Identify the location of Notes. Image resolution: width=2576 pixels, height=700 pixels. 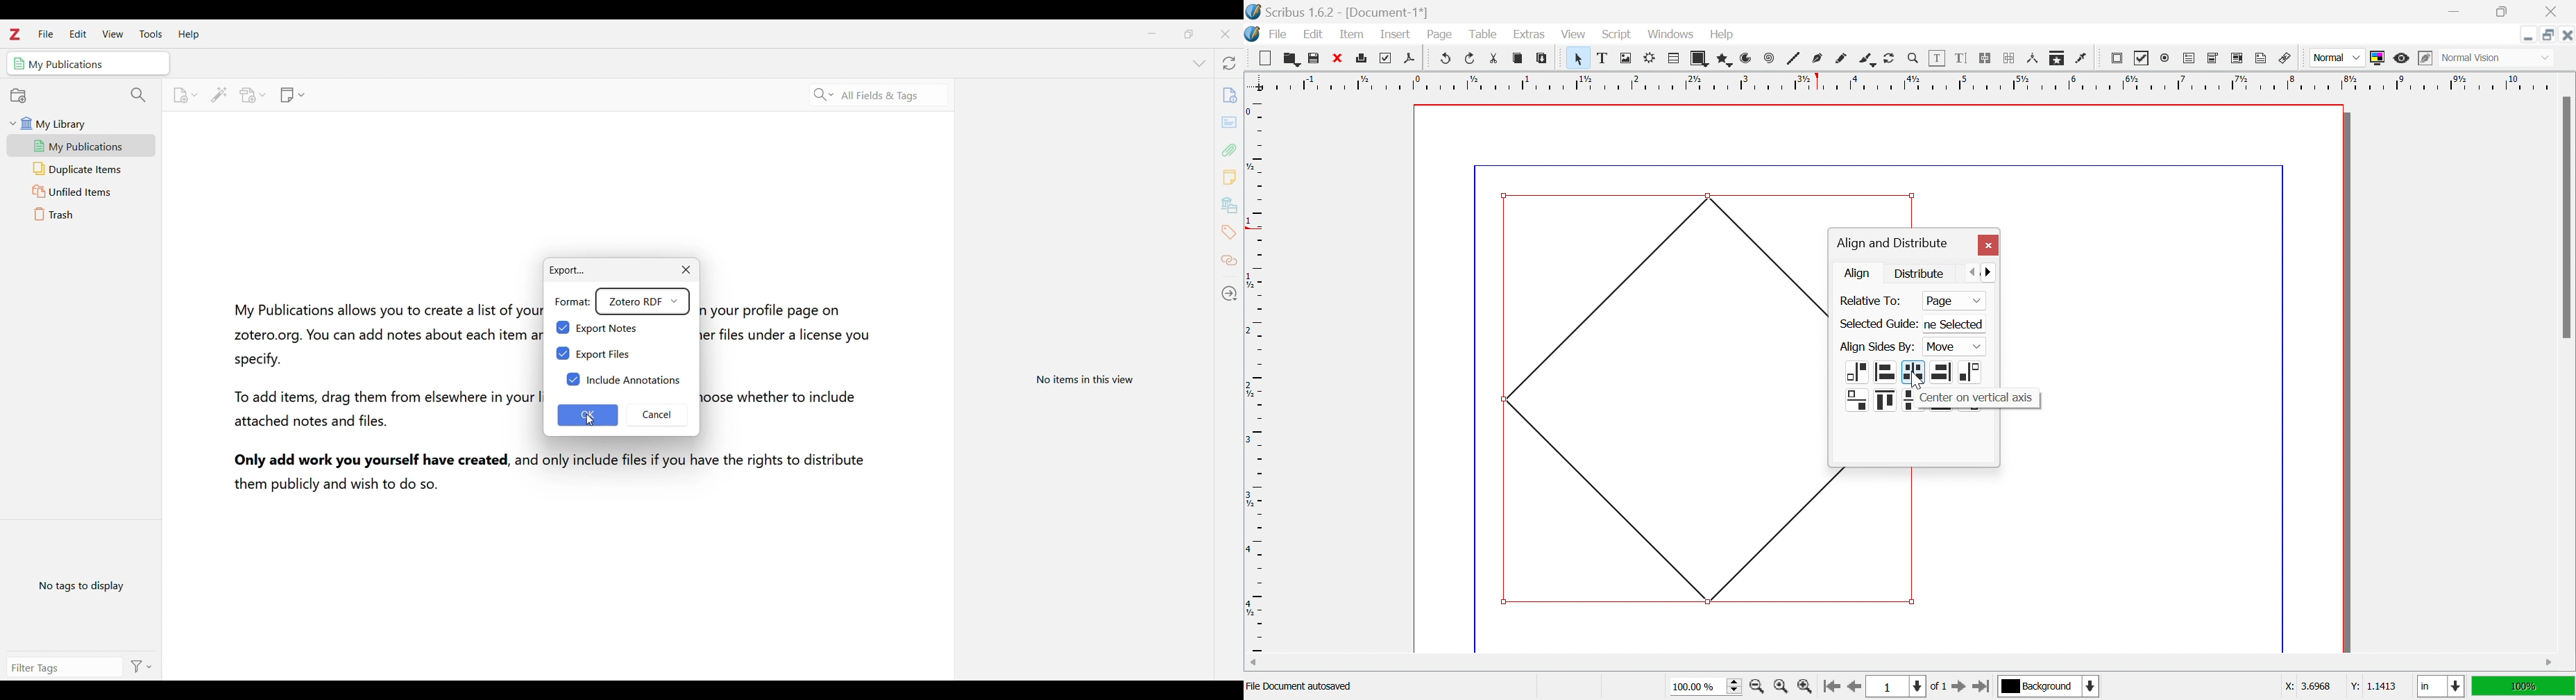
(1230, 177).